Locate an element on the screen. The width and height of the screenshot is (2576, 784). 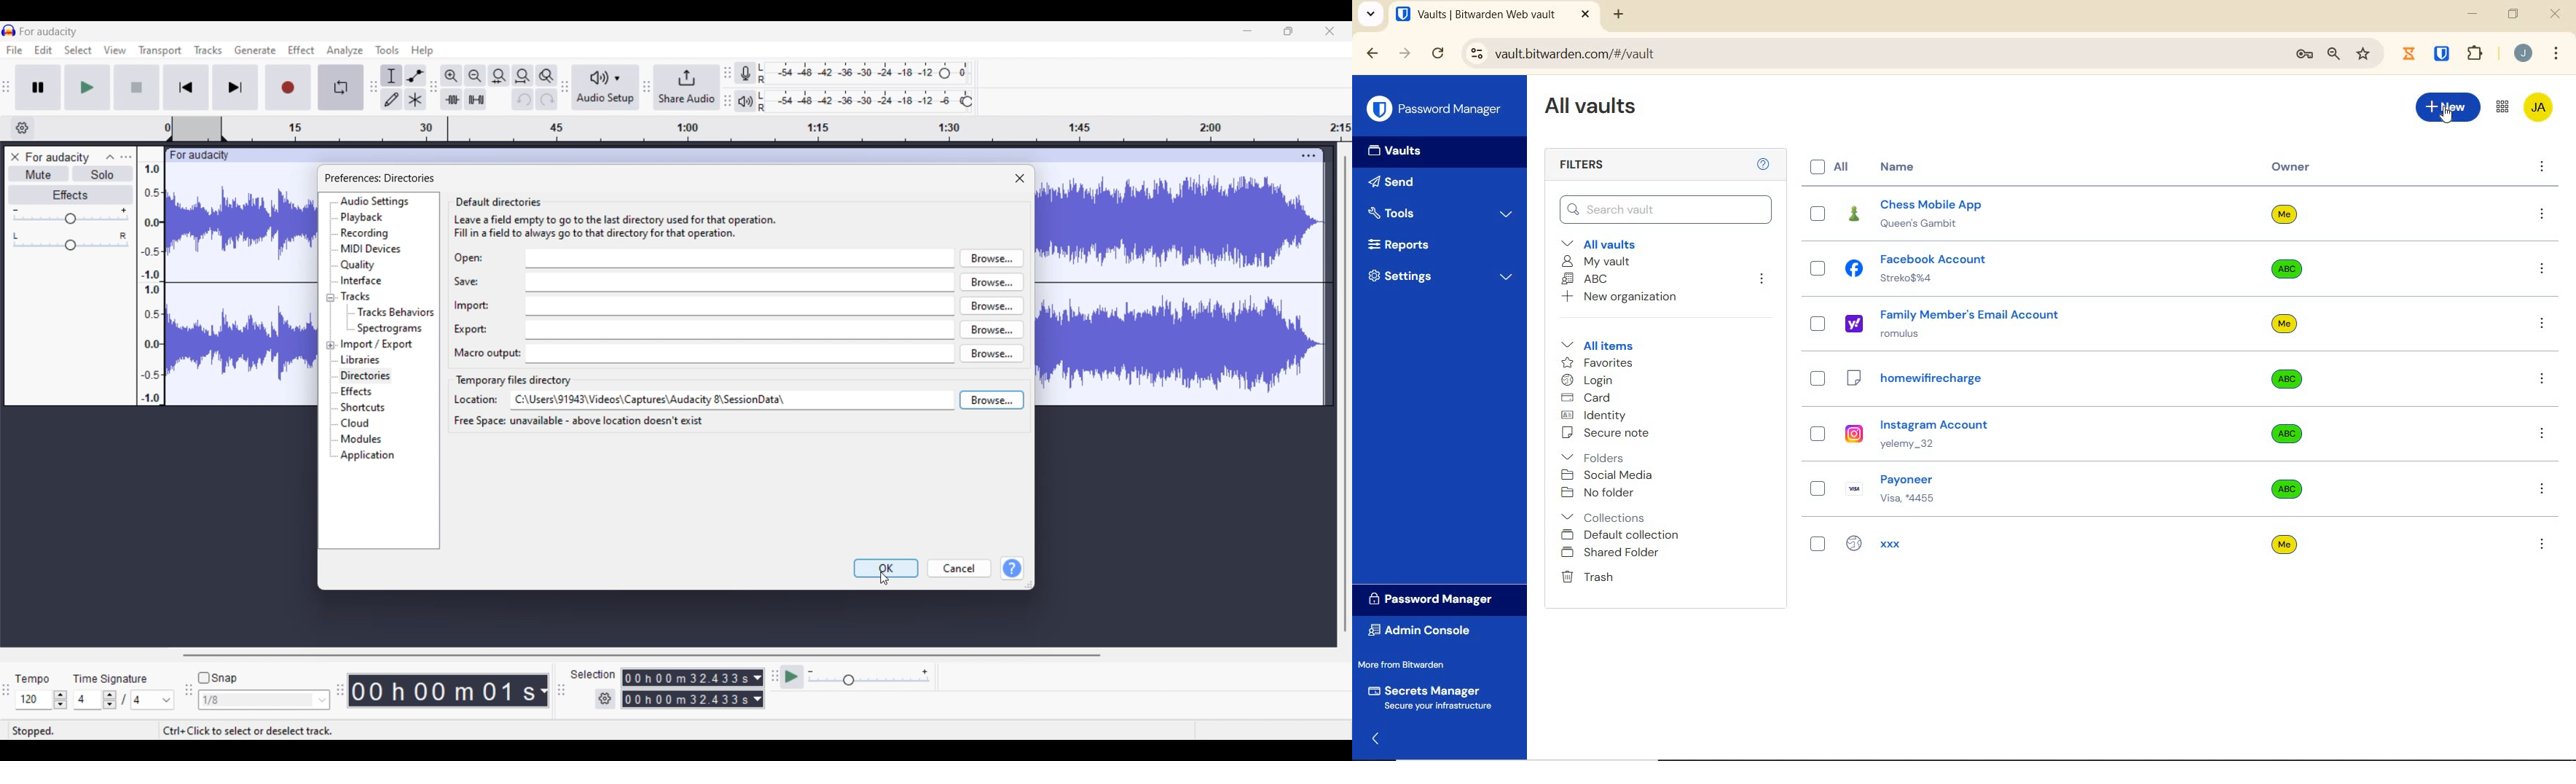
browse is located at coordinates (992, 305).